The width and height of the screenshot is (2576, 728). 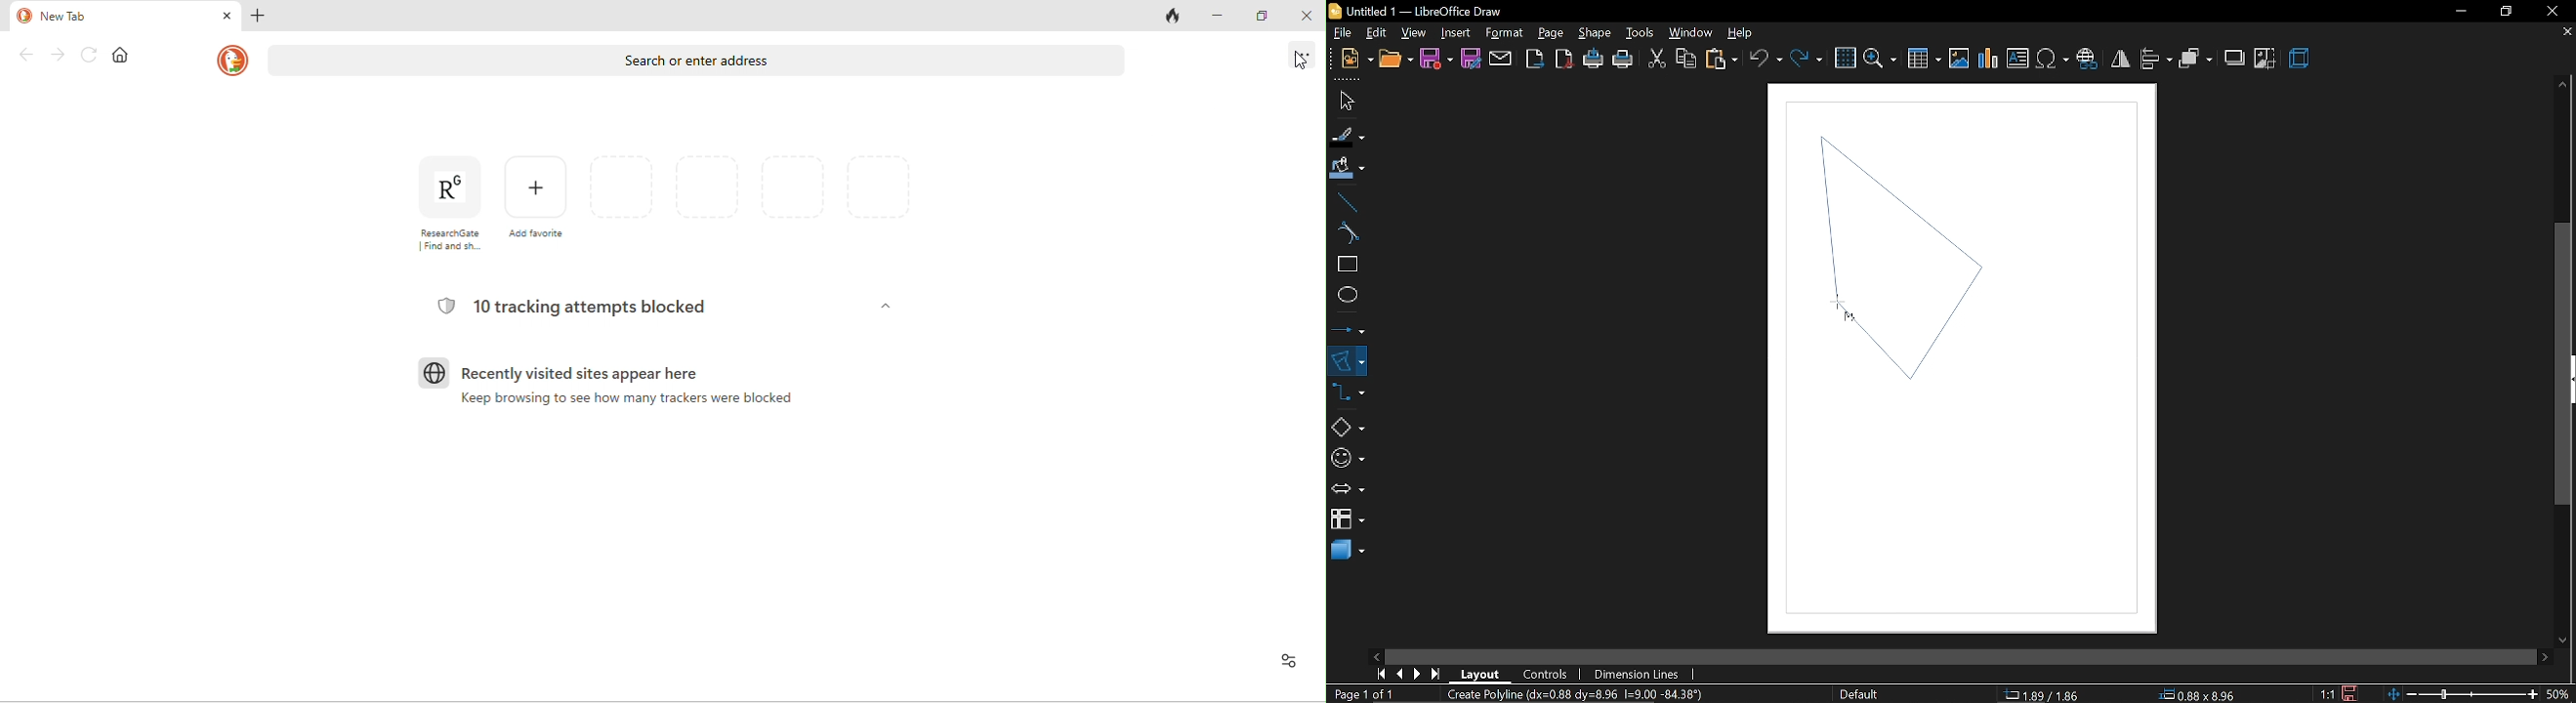 I want to click on Cursor, so click(x=1843, y=309).